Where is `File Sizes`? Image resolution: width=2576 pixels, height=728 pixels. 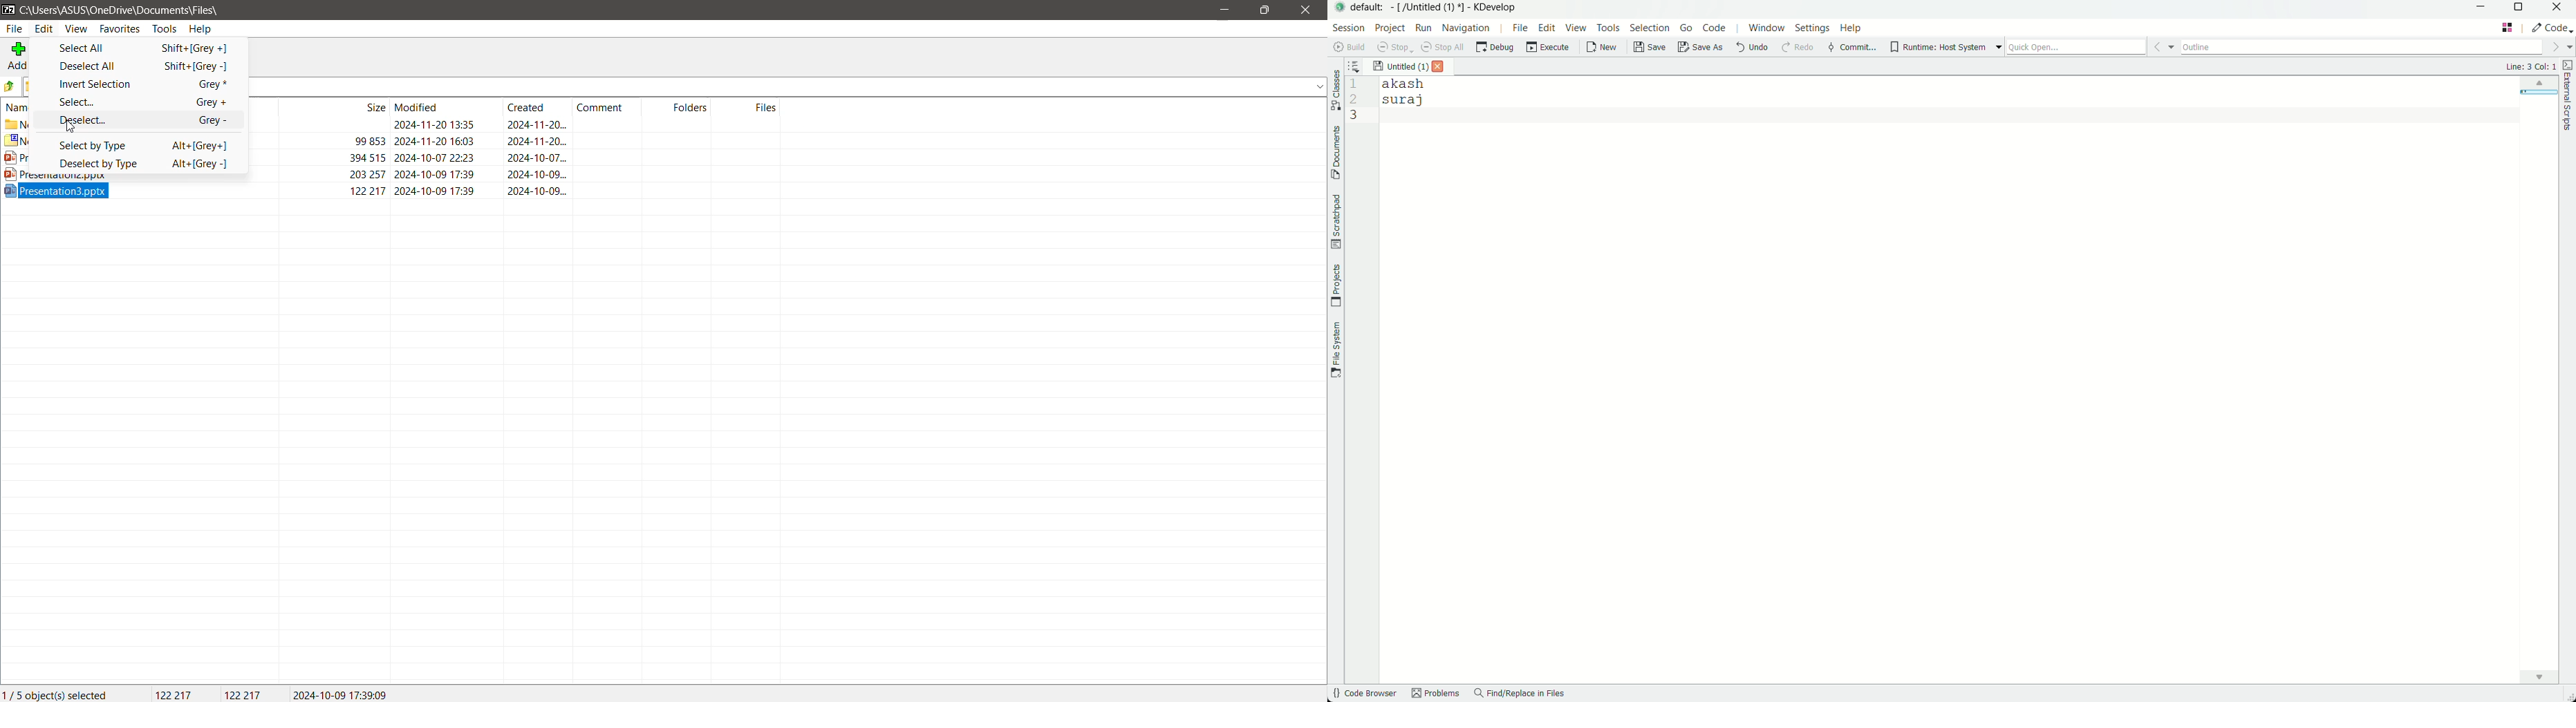
File Sizes is located at coordinates (335, 107).